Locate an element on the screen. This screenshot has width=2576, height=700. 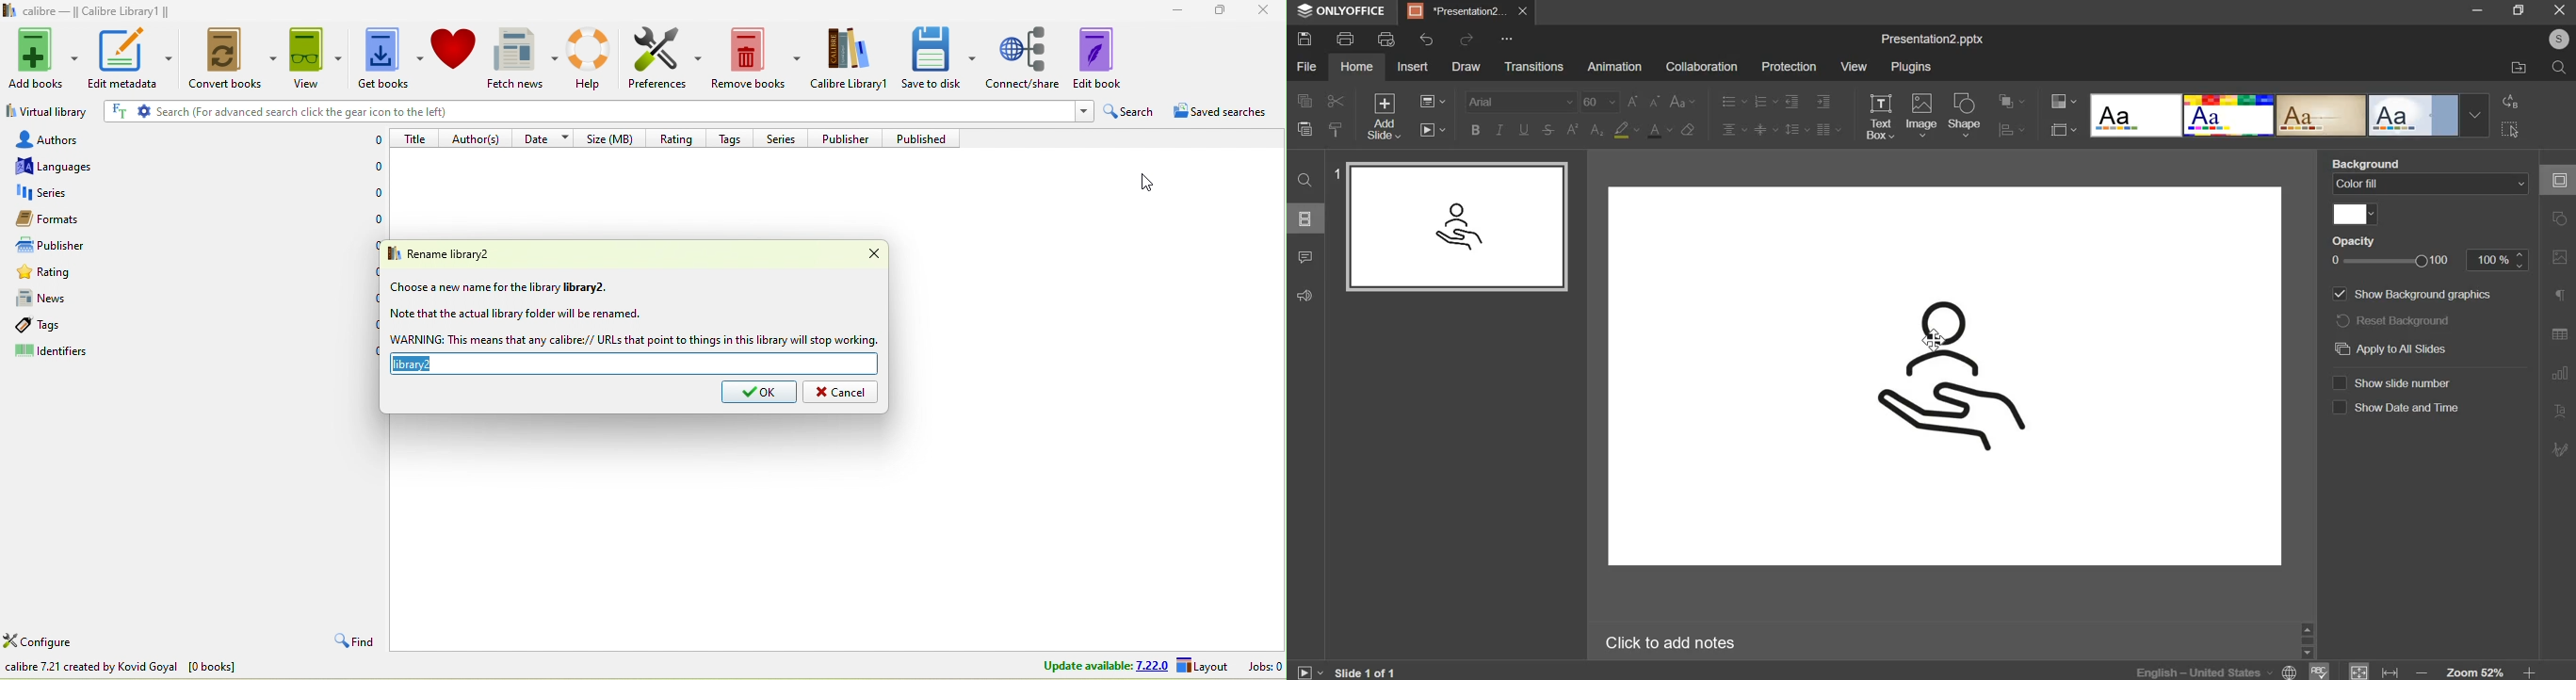
protection is located at coordinates (1789, 67).